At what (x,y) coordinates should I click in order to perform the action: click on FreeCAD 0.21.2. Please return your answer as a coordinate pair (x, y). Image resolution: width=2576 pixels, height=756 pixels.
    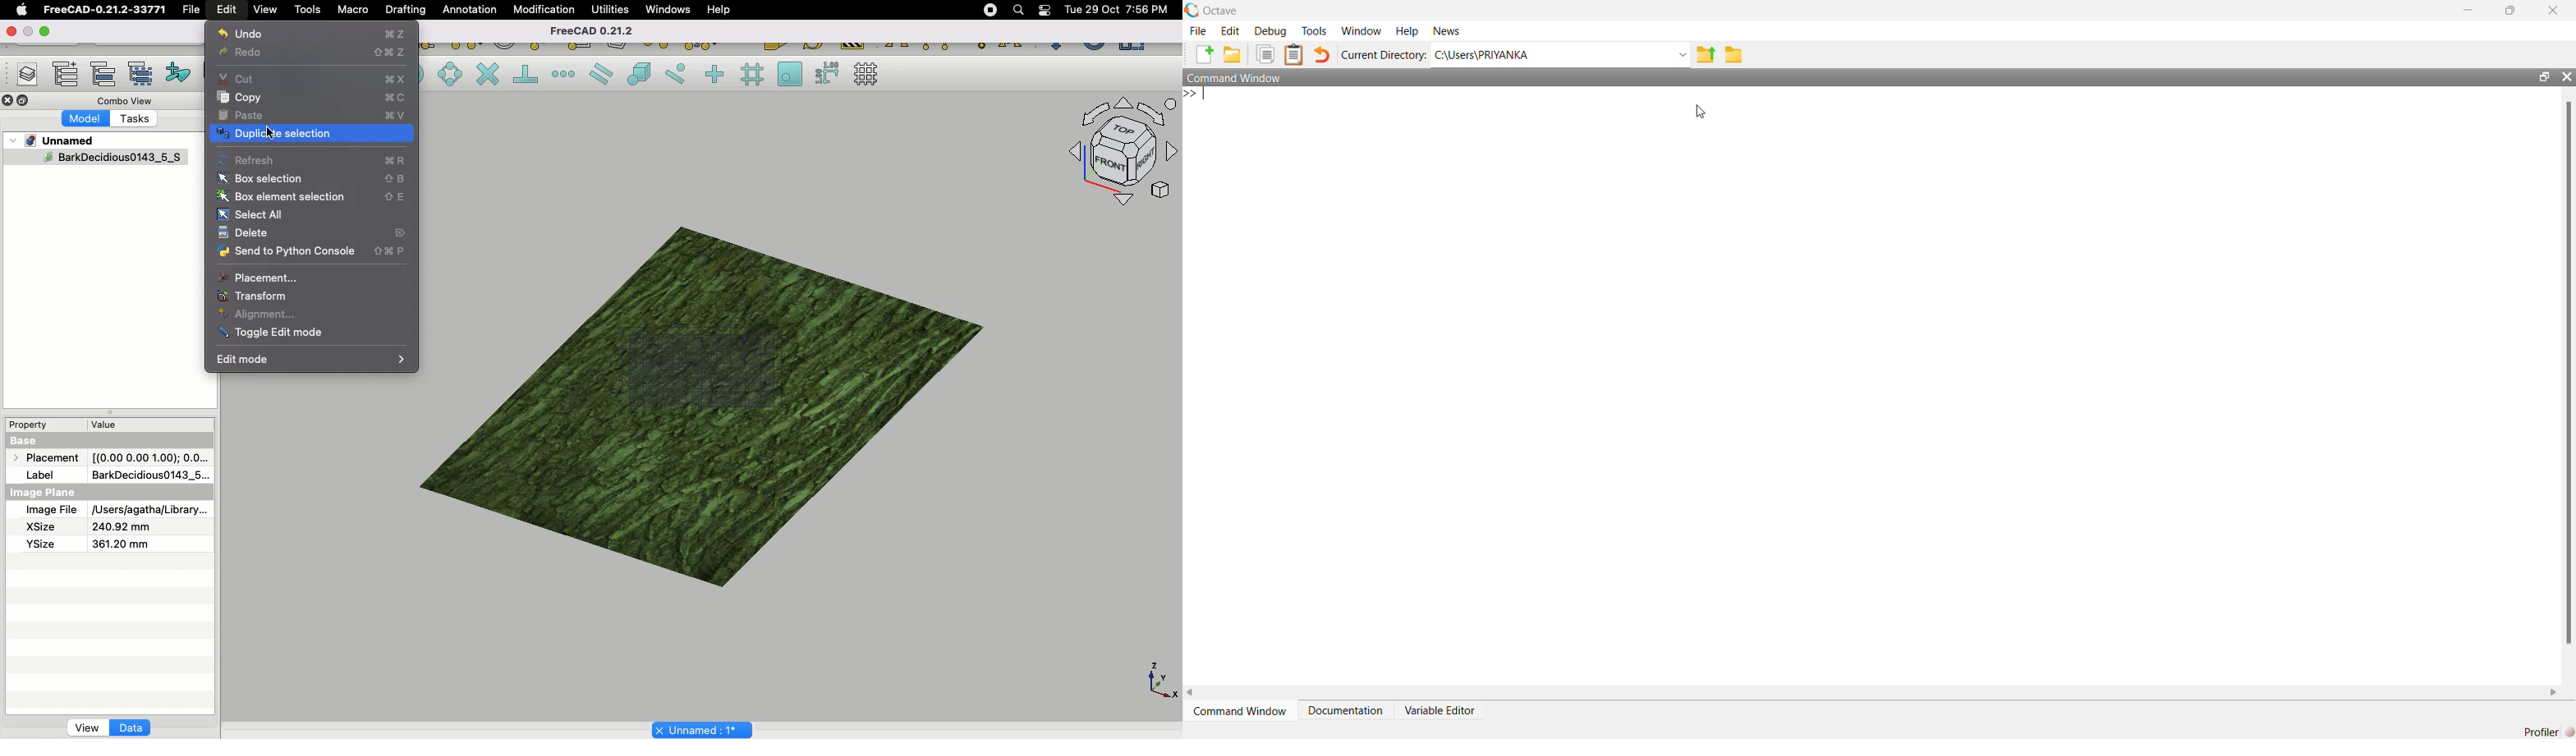
    Looking at the image, I should click on (590, 32).